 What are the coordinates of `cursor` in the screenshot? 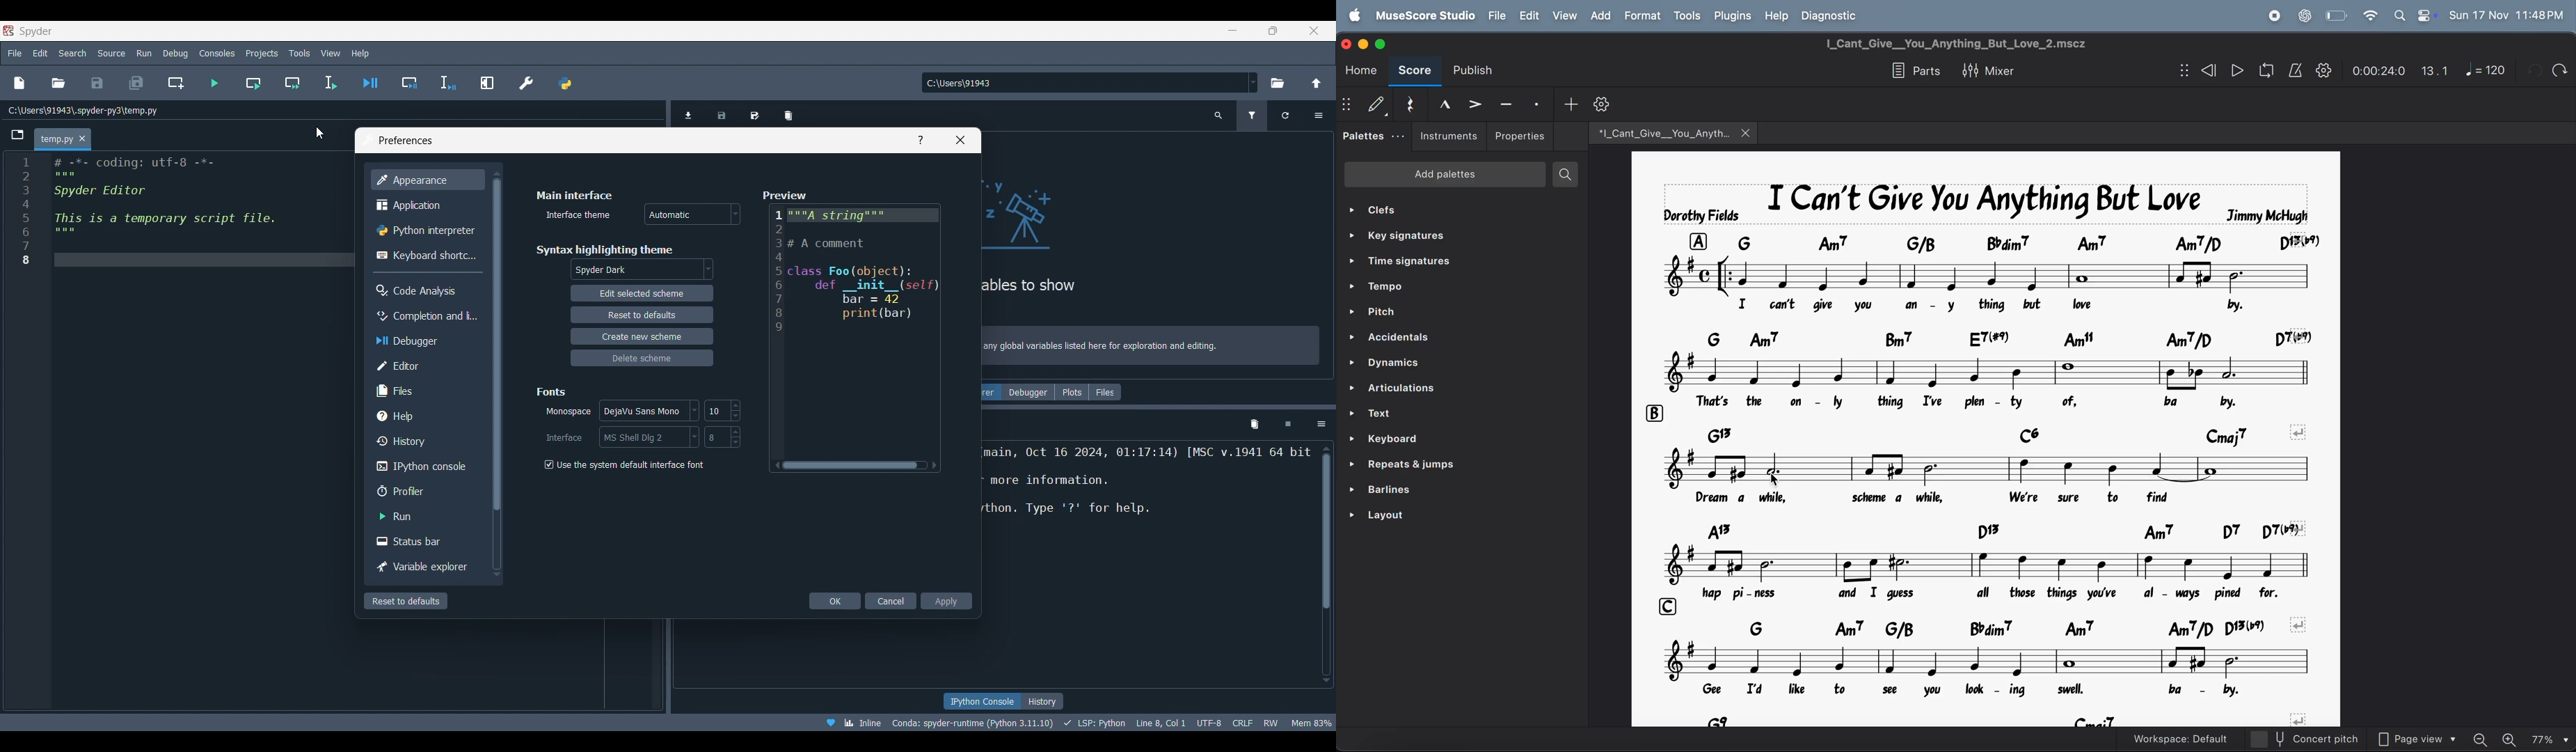 It's located at (1774, 479).